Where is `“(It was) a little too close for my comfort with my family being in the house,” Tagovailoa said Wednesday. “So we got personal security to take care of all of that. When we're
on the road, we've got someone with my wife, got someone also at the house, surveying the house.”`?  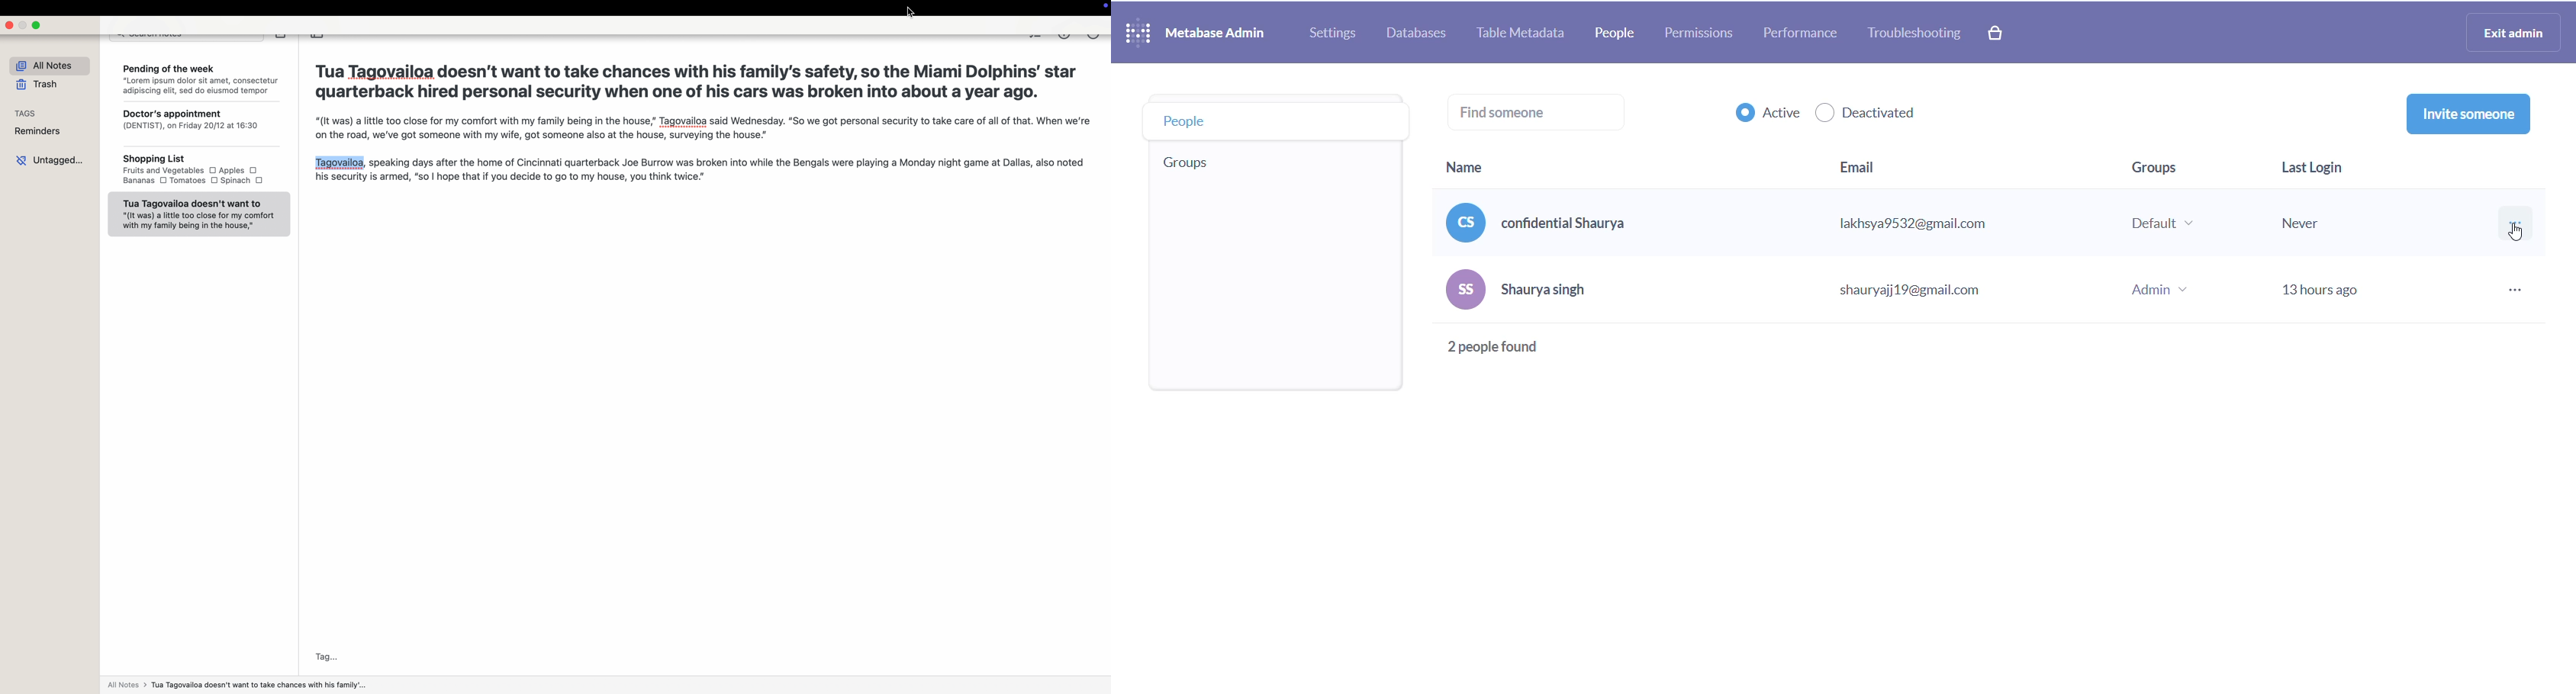
“(It was) a little too close for my comfort with my family being in the house,” Tagovailoa said Wednesday. “So we got personal security to take care of all of that. When we're
on the road, we've got someone with my wife, got someone also at the house, surveying the house.” is located at coordinates (699, 129).